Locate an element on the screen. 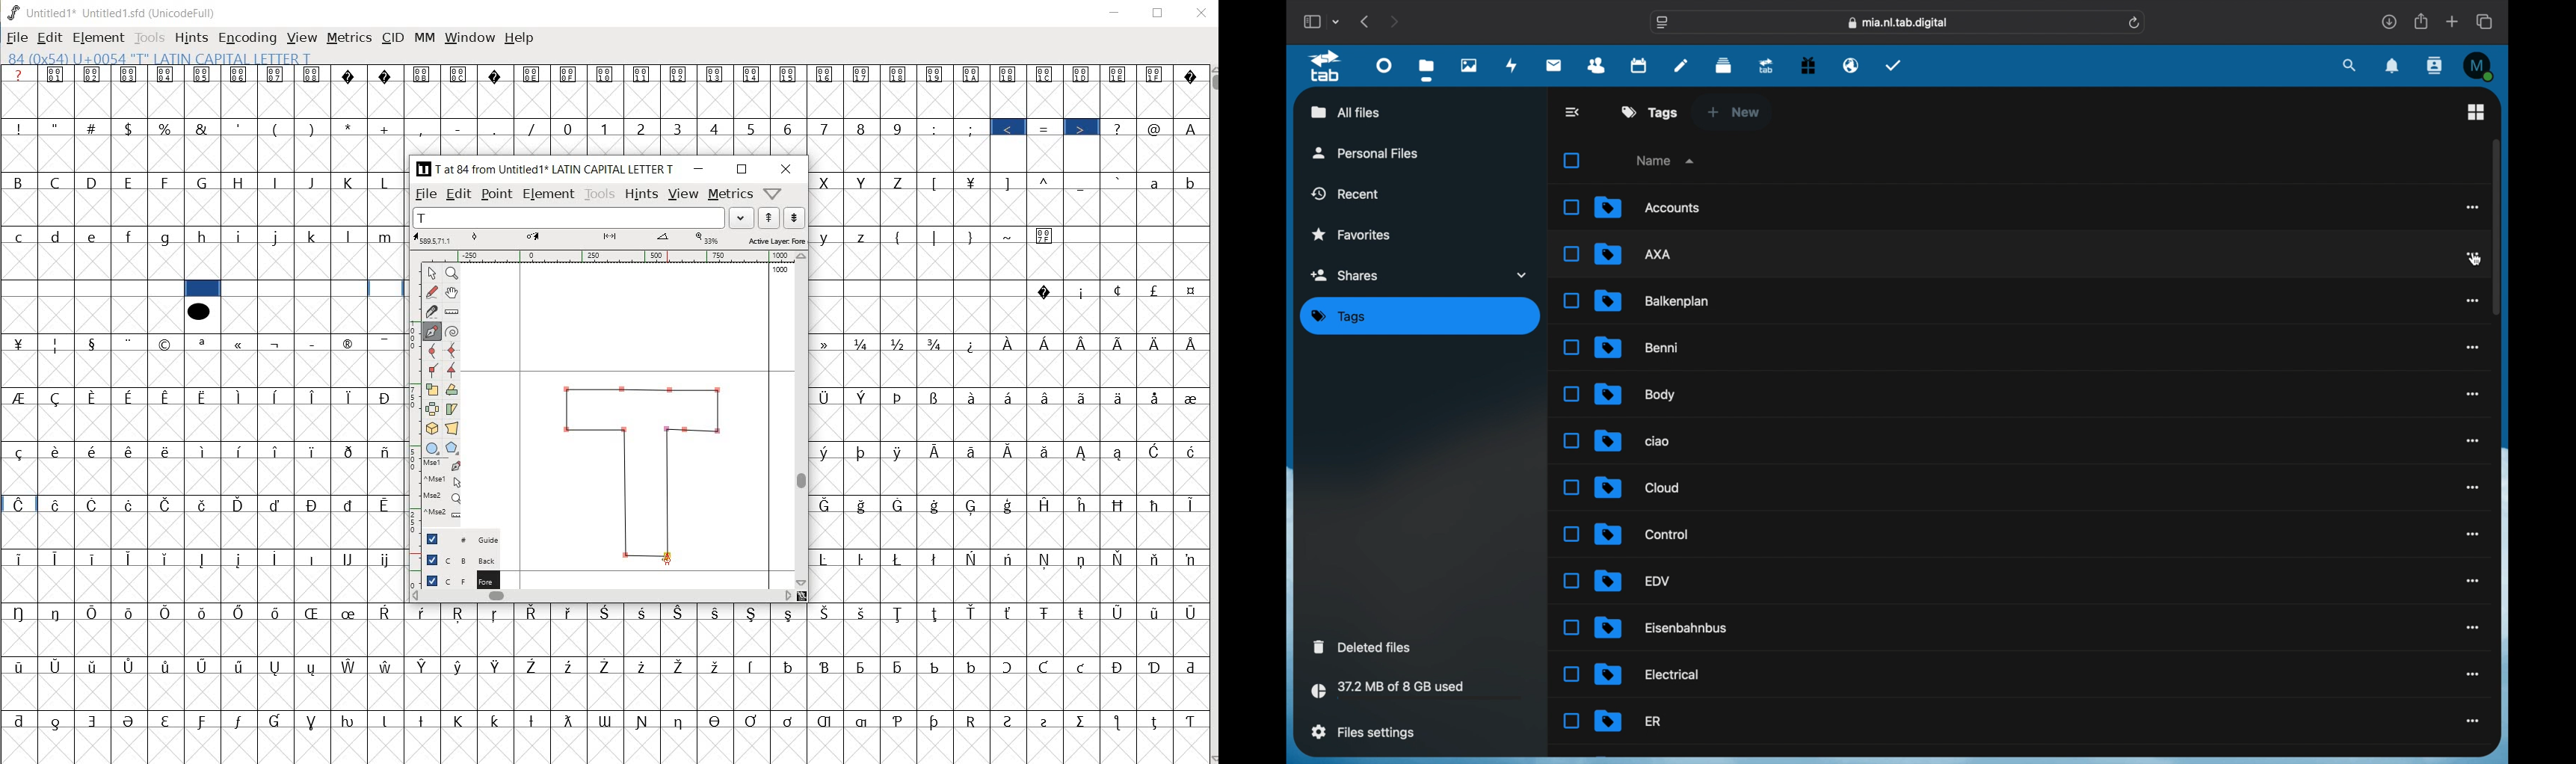 This screenshot has width=2576, height=784. ) is located at coordinates (313, 129).